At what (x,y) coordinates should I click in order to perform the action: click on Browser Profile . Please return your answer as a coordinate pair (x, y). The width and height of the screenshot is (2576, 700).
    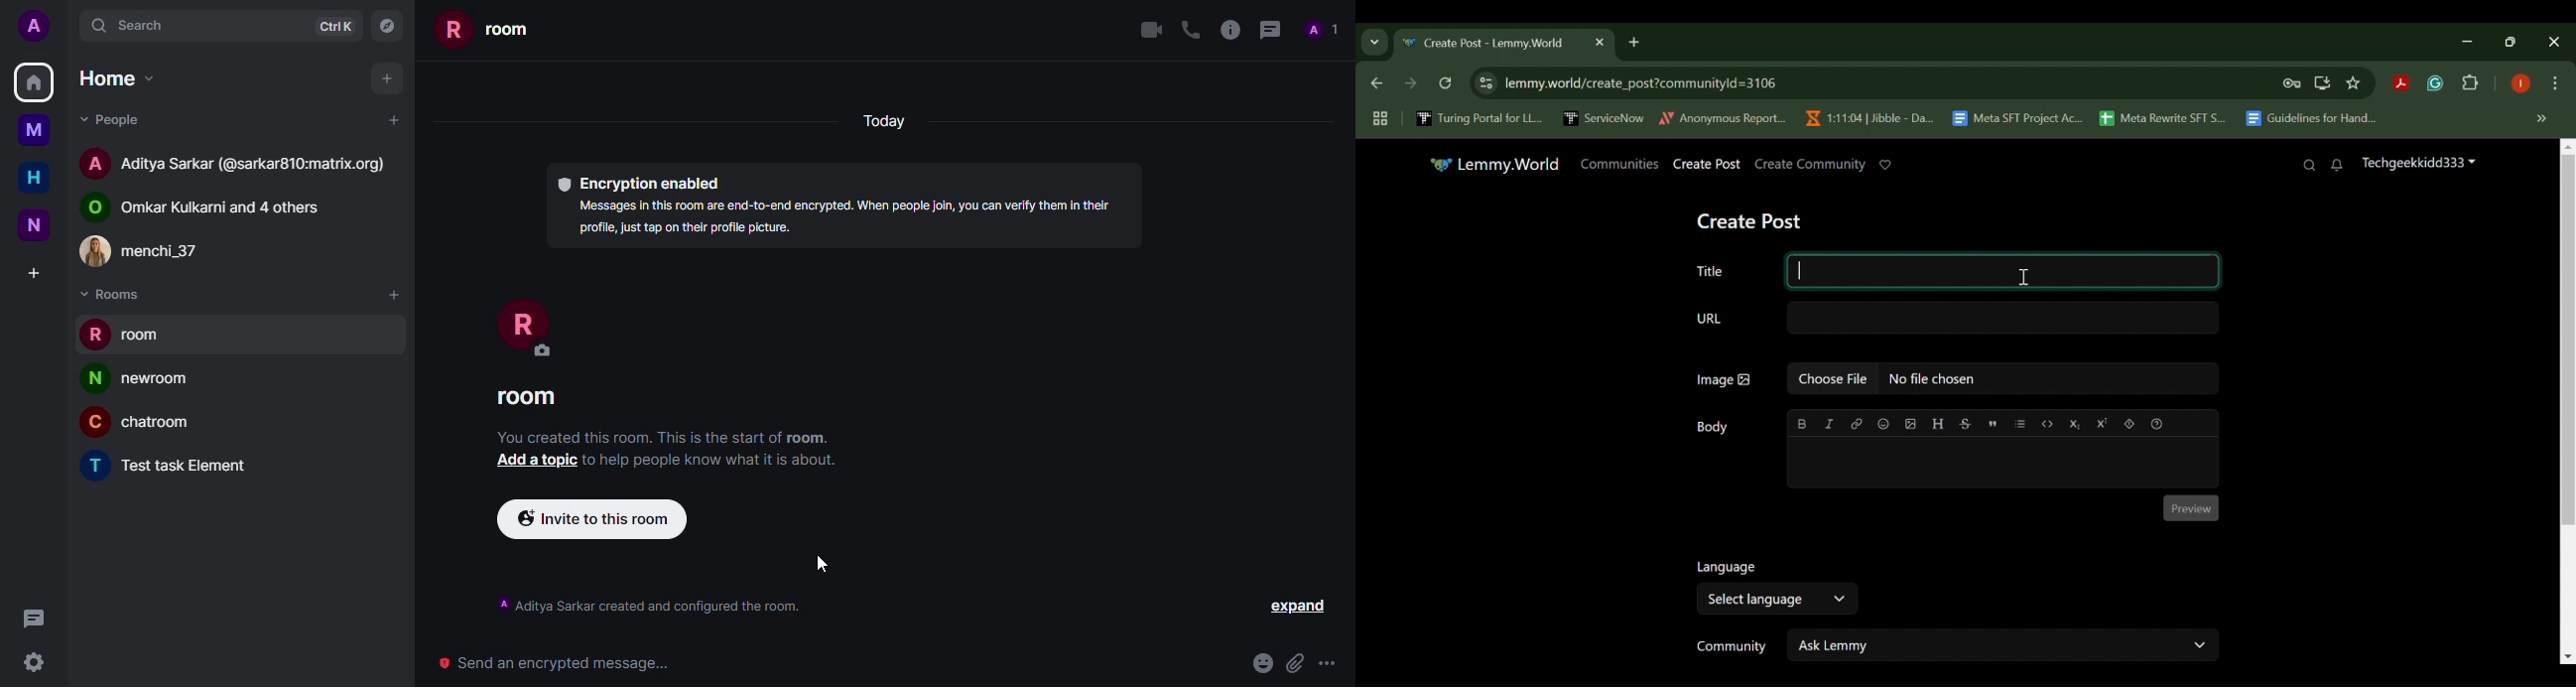
    Looking at the image, I should click on (2521, 85).